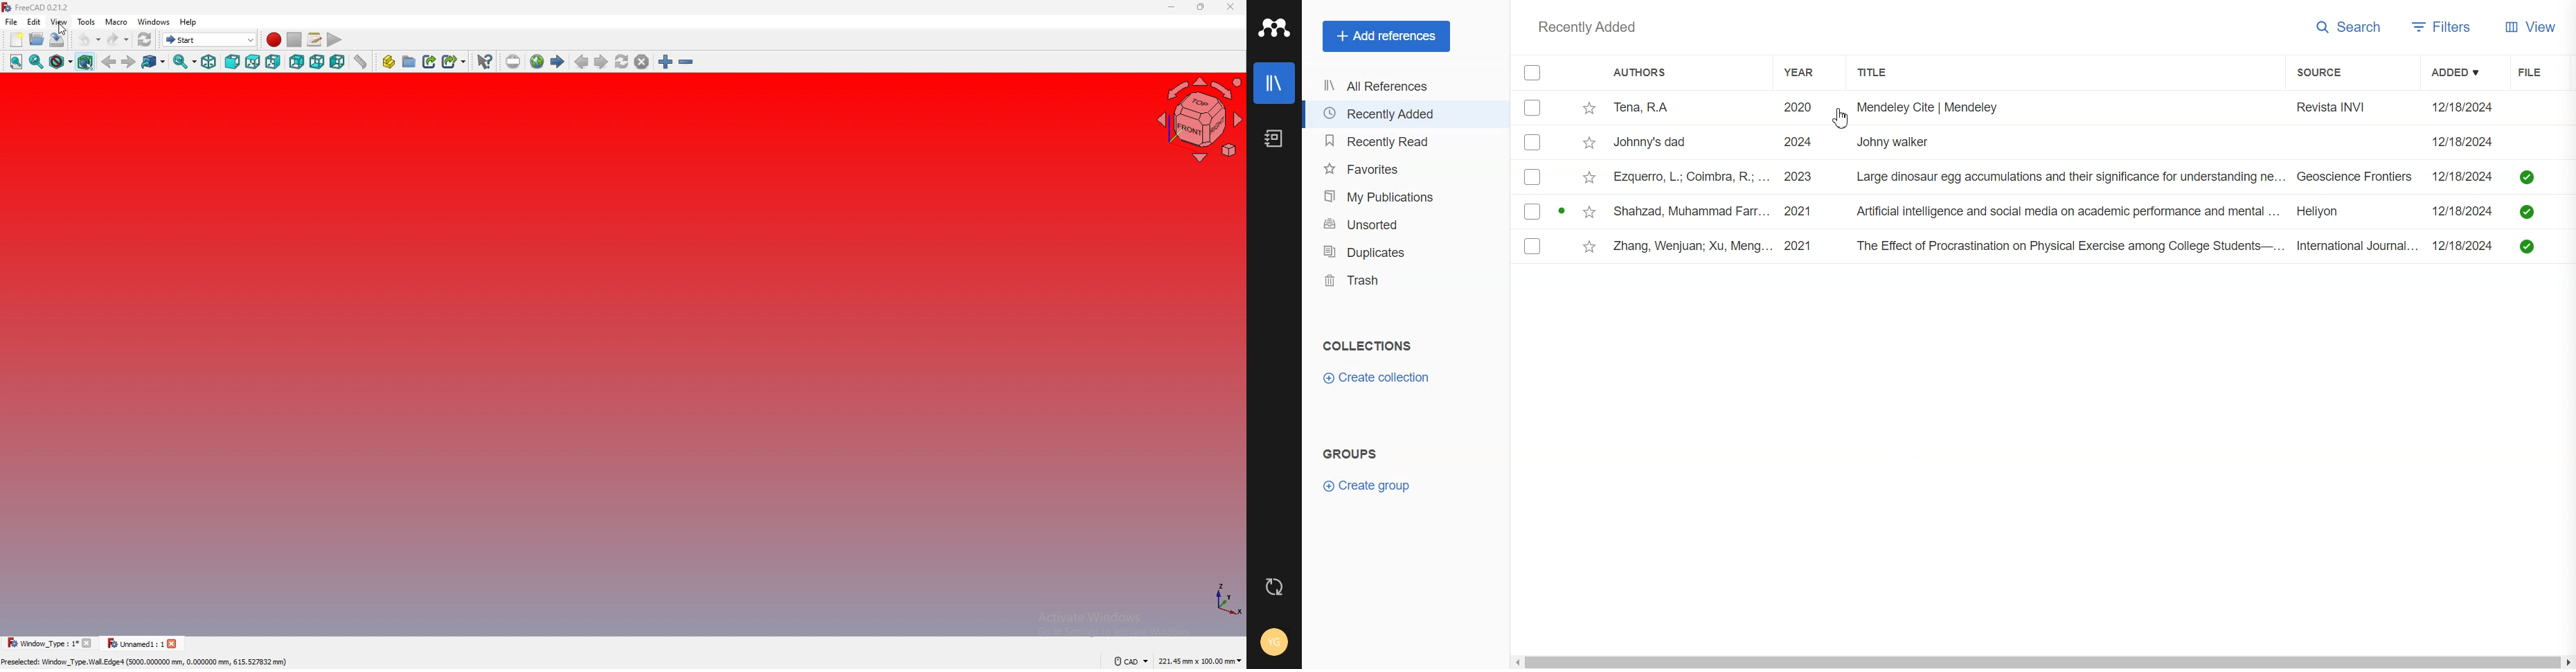 The width and height of the screenshot is (2576, 672). I want to click on Checkbox, so click(1533, 107).